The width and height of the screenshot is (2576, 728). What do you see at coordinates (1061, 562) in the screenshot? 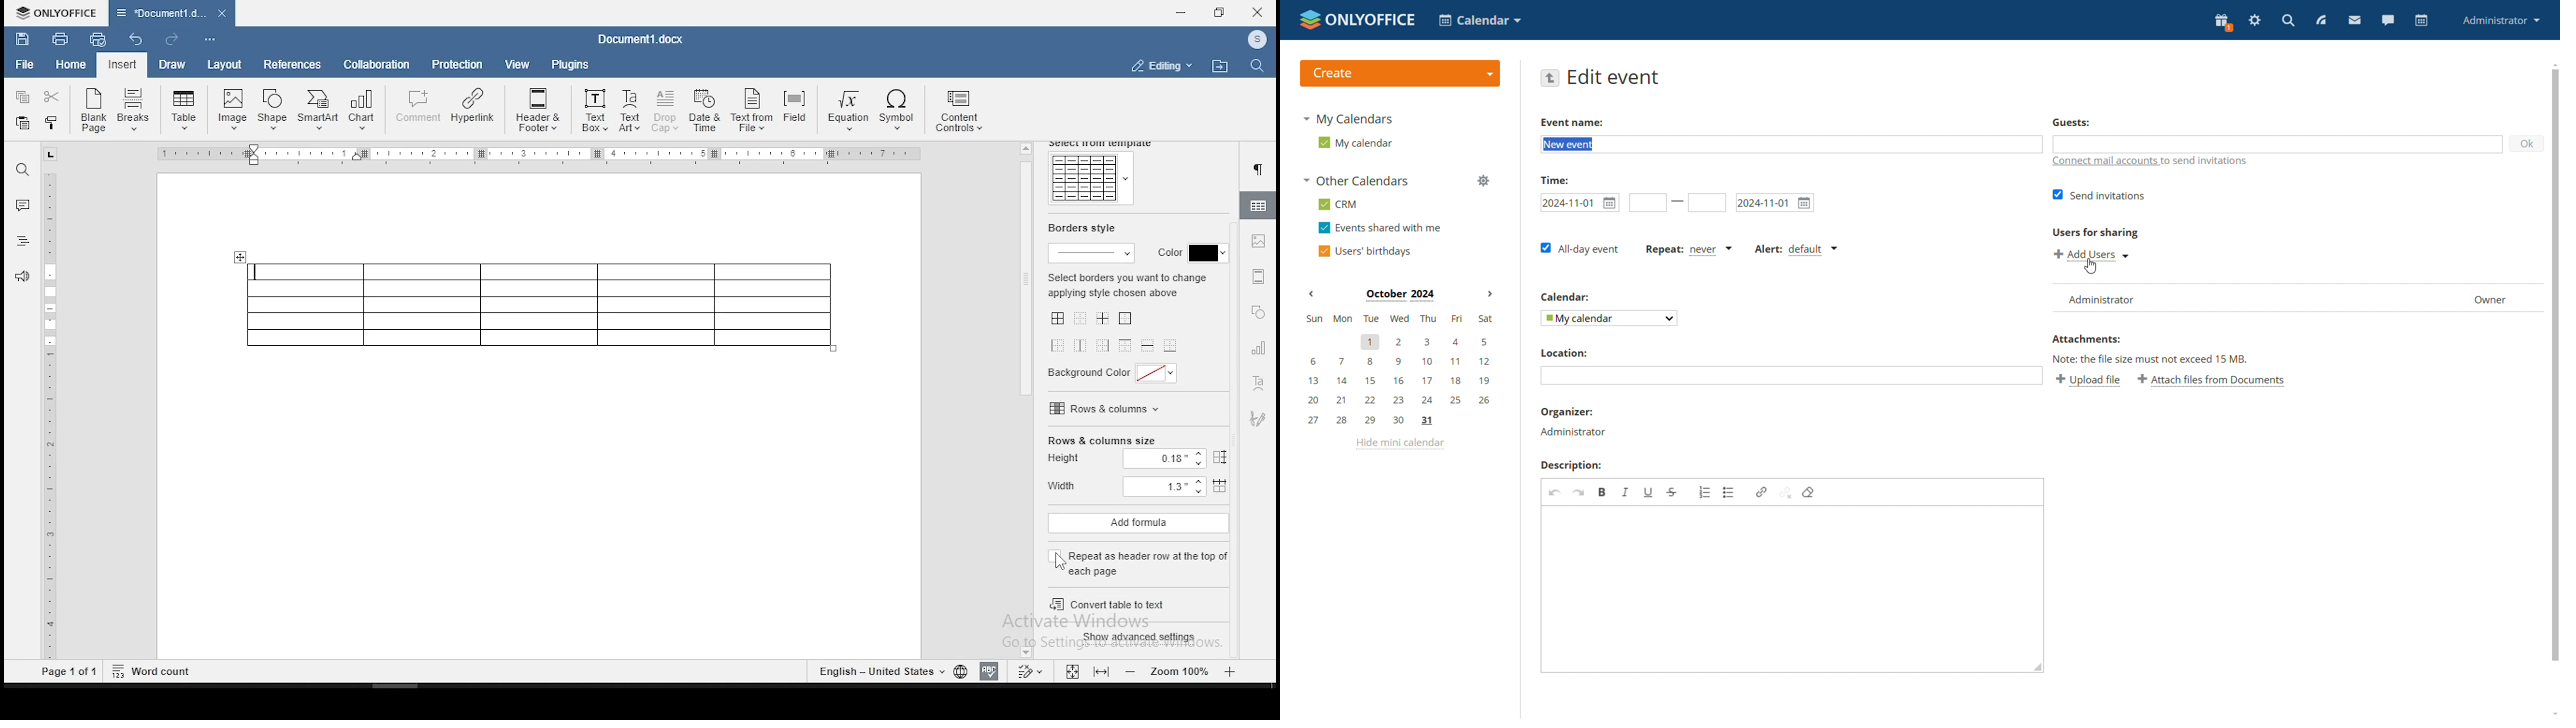
I see `cursor` at bounding box center [1061, 562].